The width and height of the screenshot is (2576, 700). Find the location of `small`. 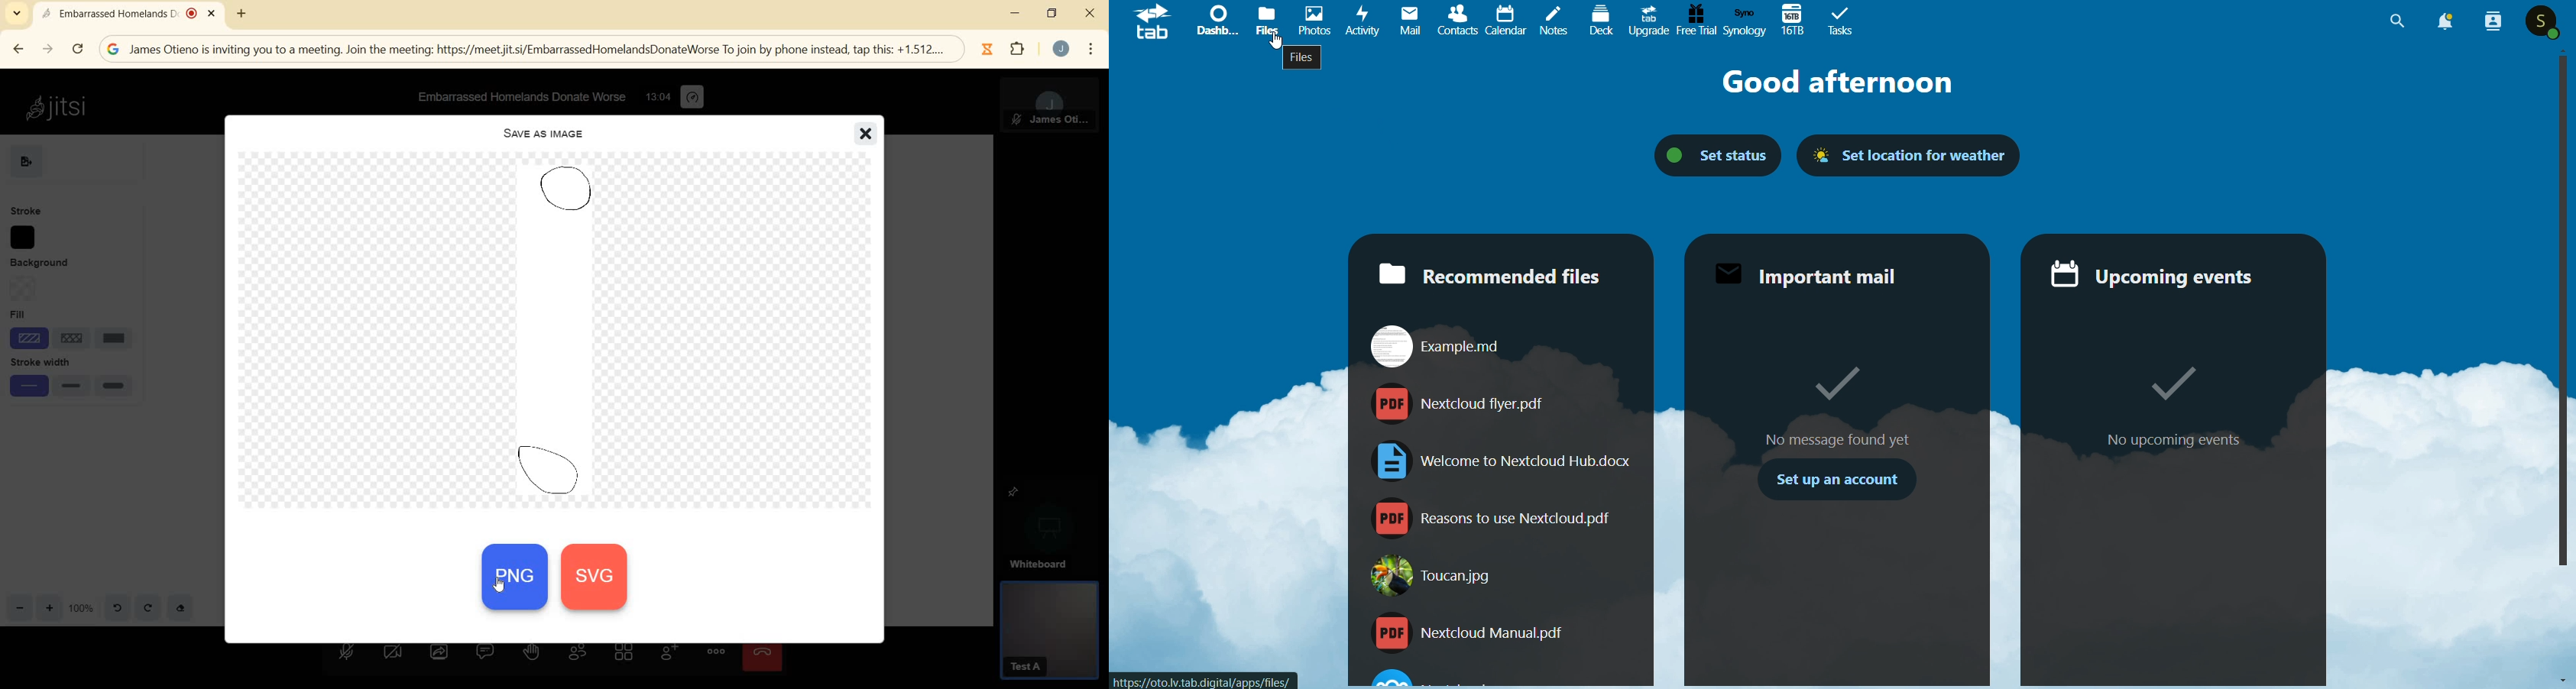

small is located at coordinates (27, 388).